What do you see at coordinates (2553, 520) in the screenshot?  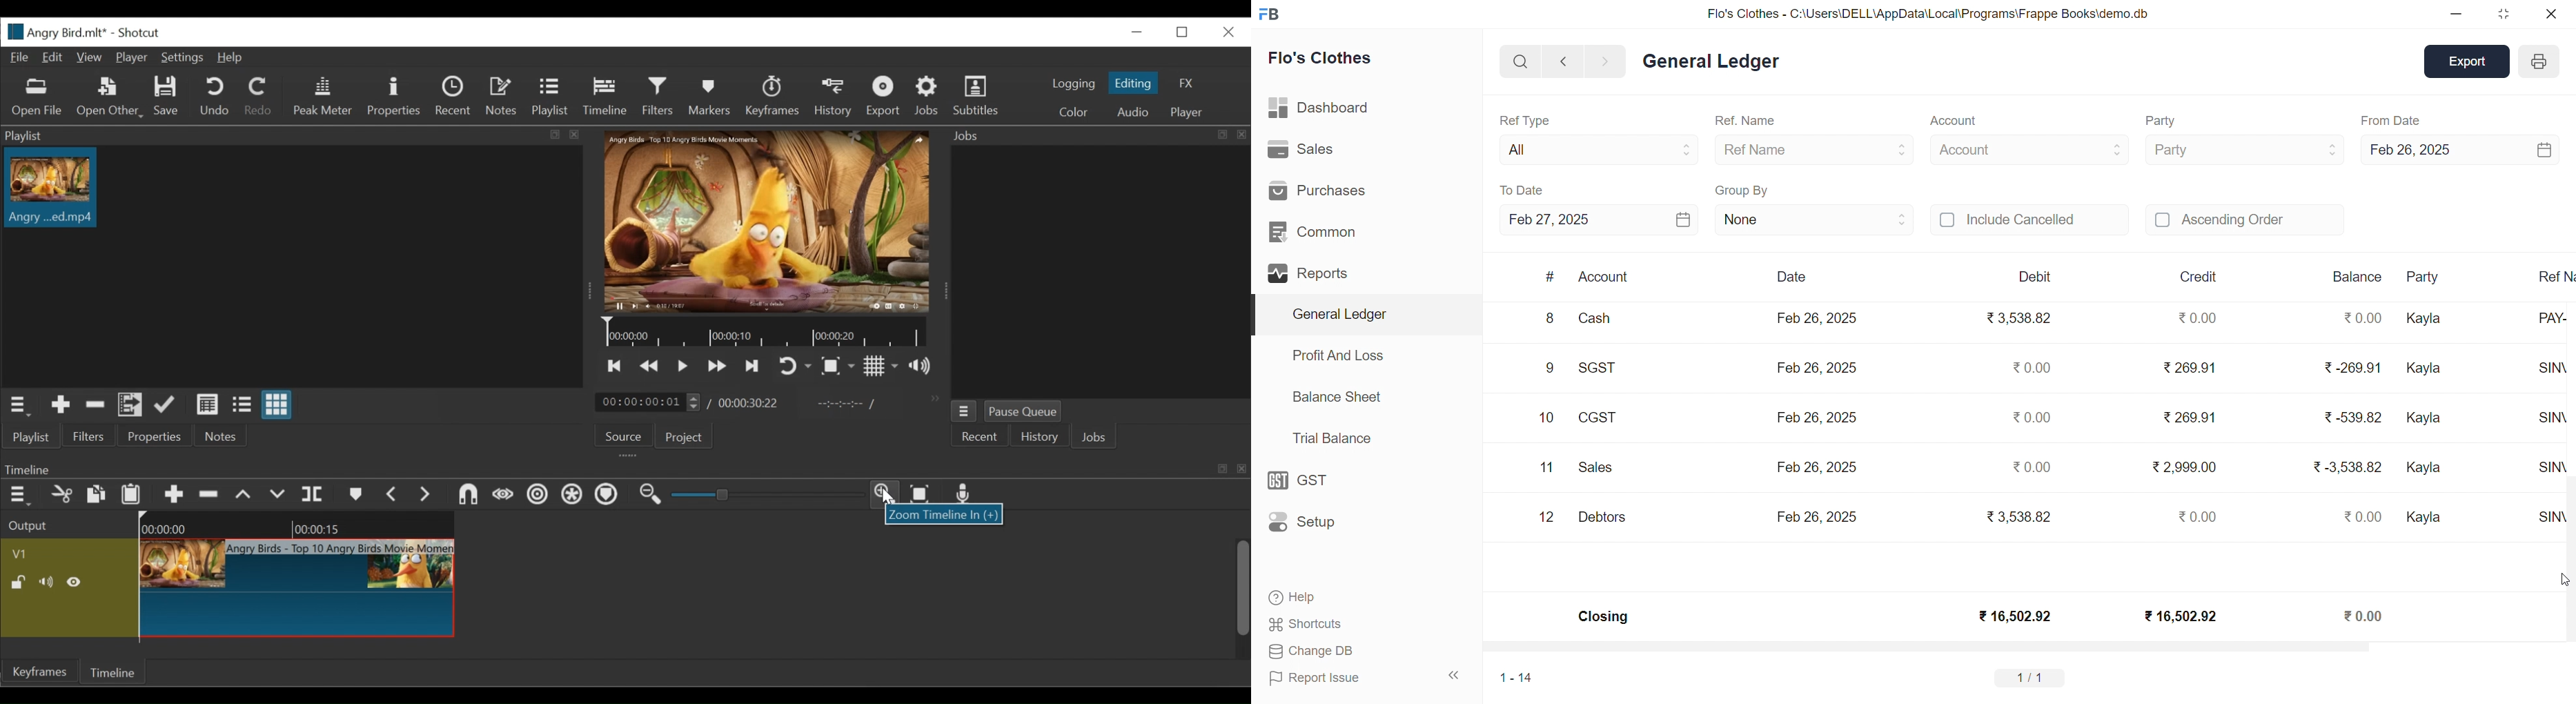 I see `SINV-` at bounding box center [2553, 520].